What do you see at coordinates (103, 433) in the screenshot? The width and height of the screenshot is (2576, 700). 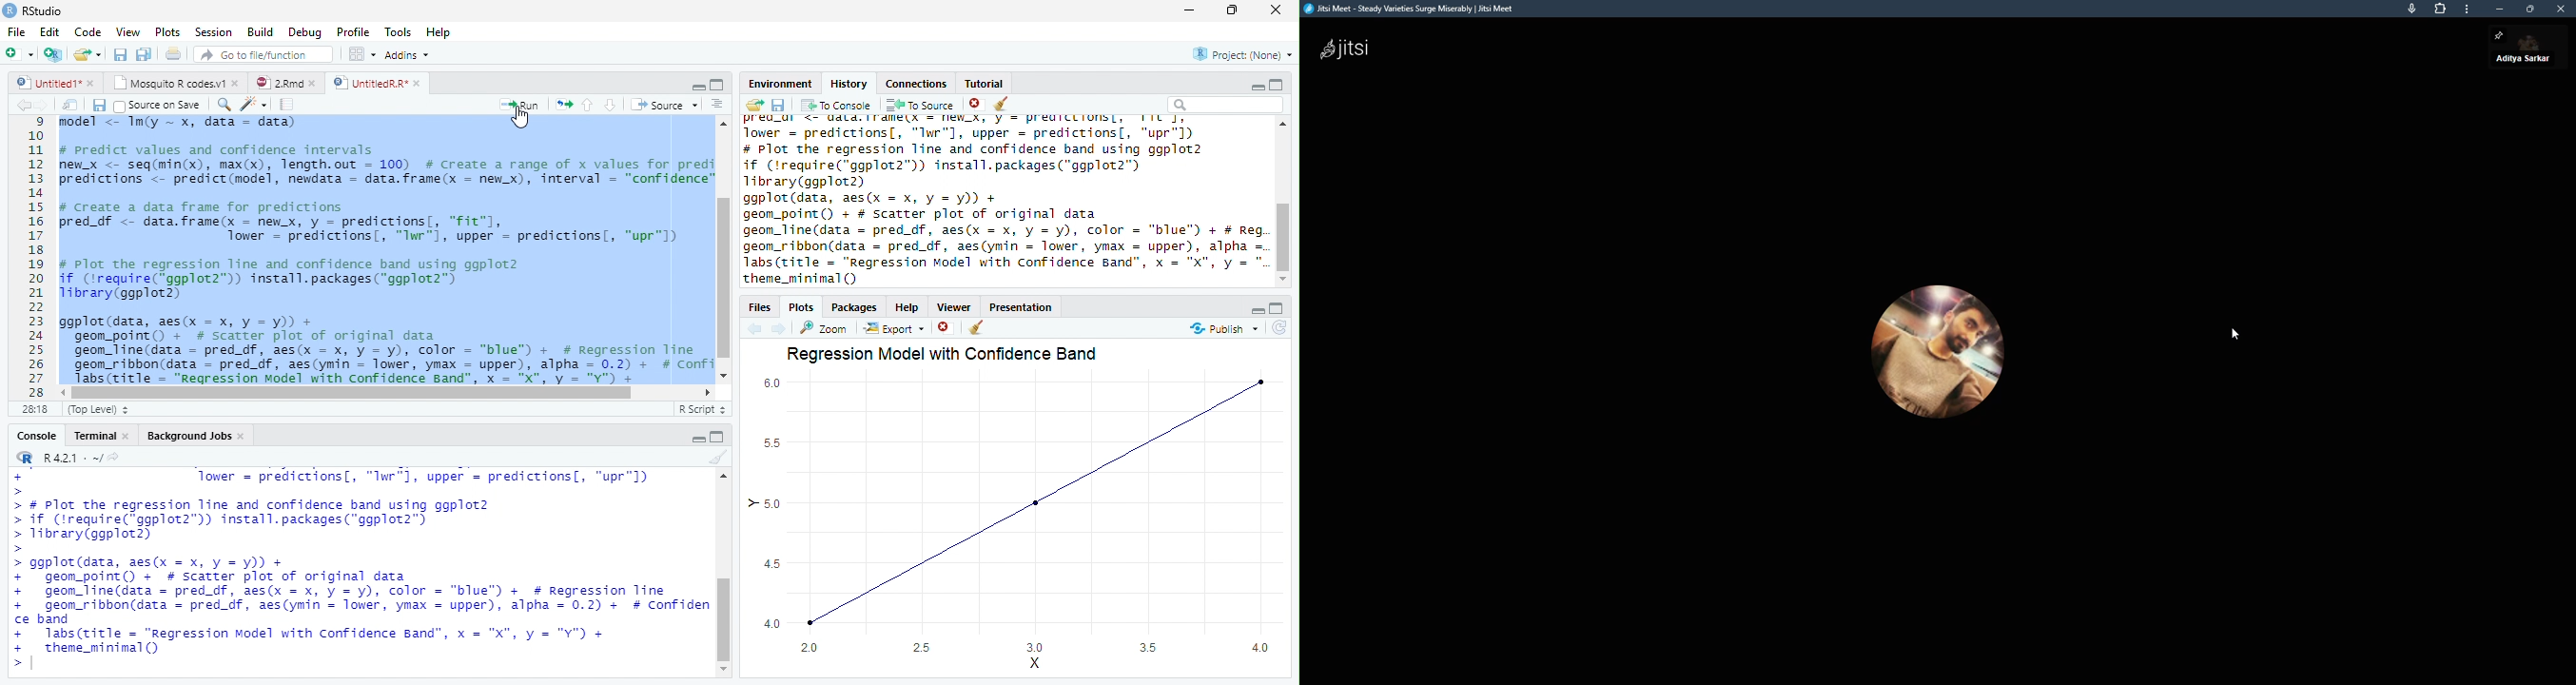 I see `Terminal` at bounding box center [103, 433].